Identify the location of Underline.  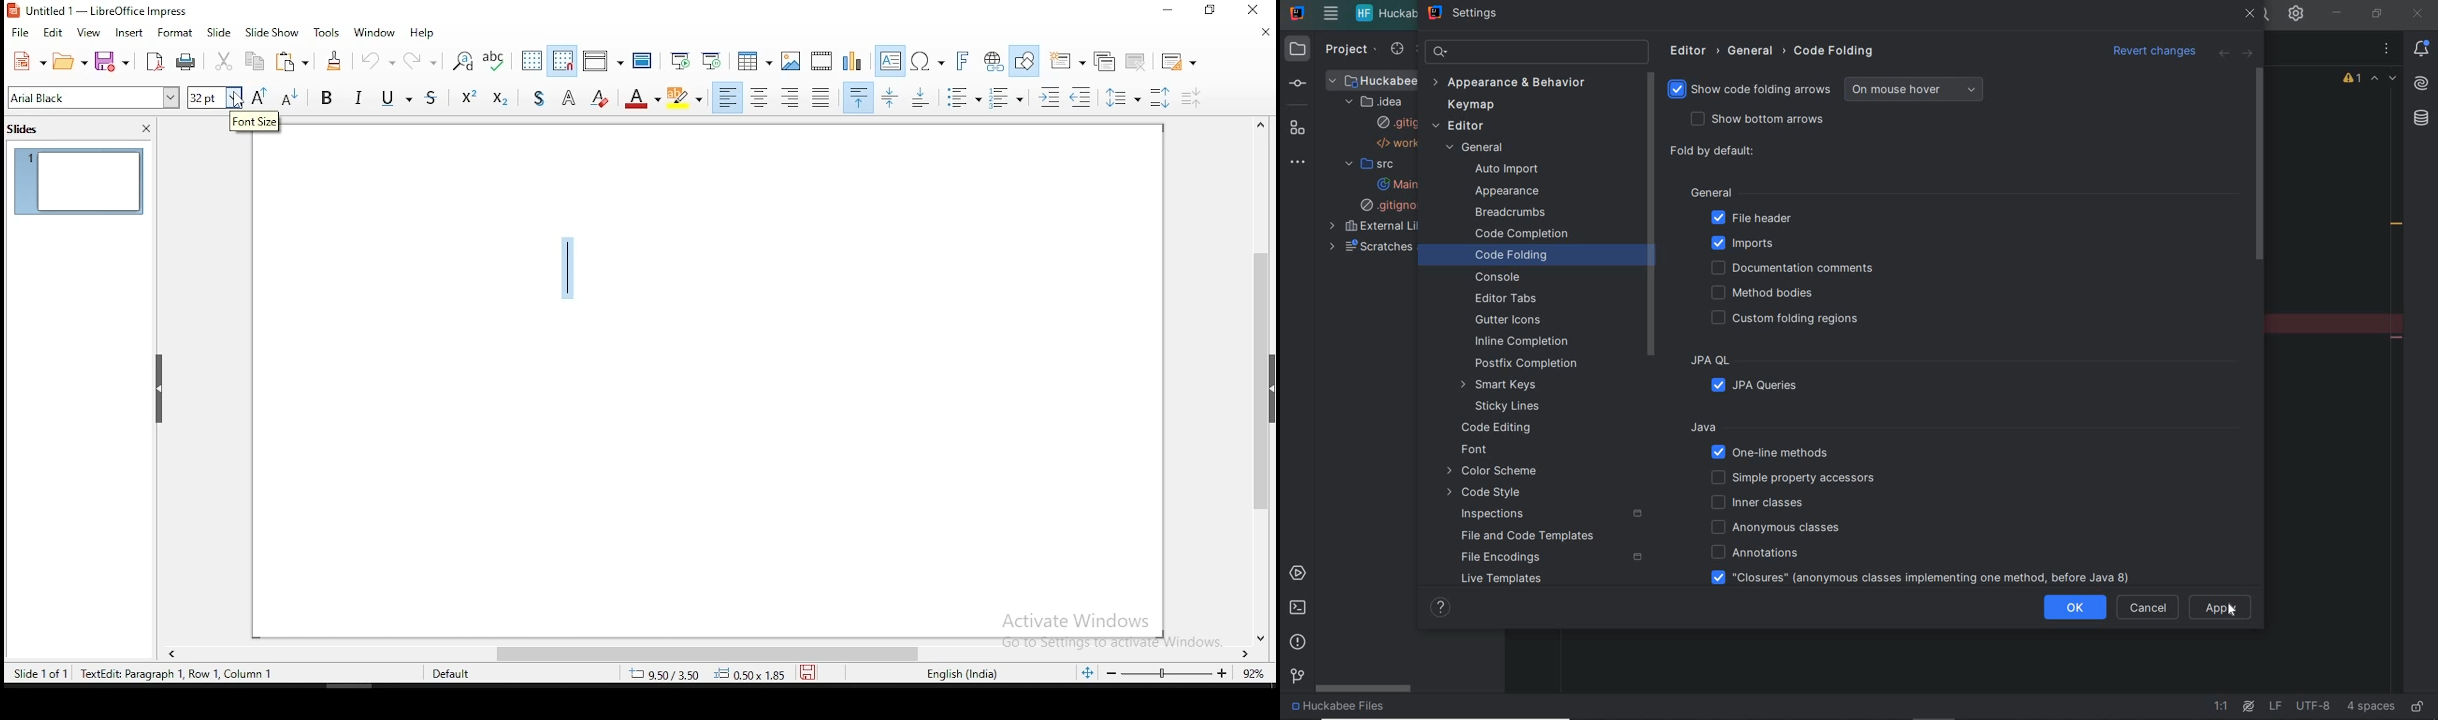
(395, 96).